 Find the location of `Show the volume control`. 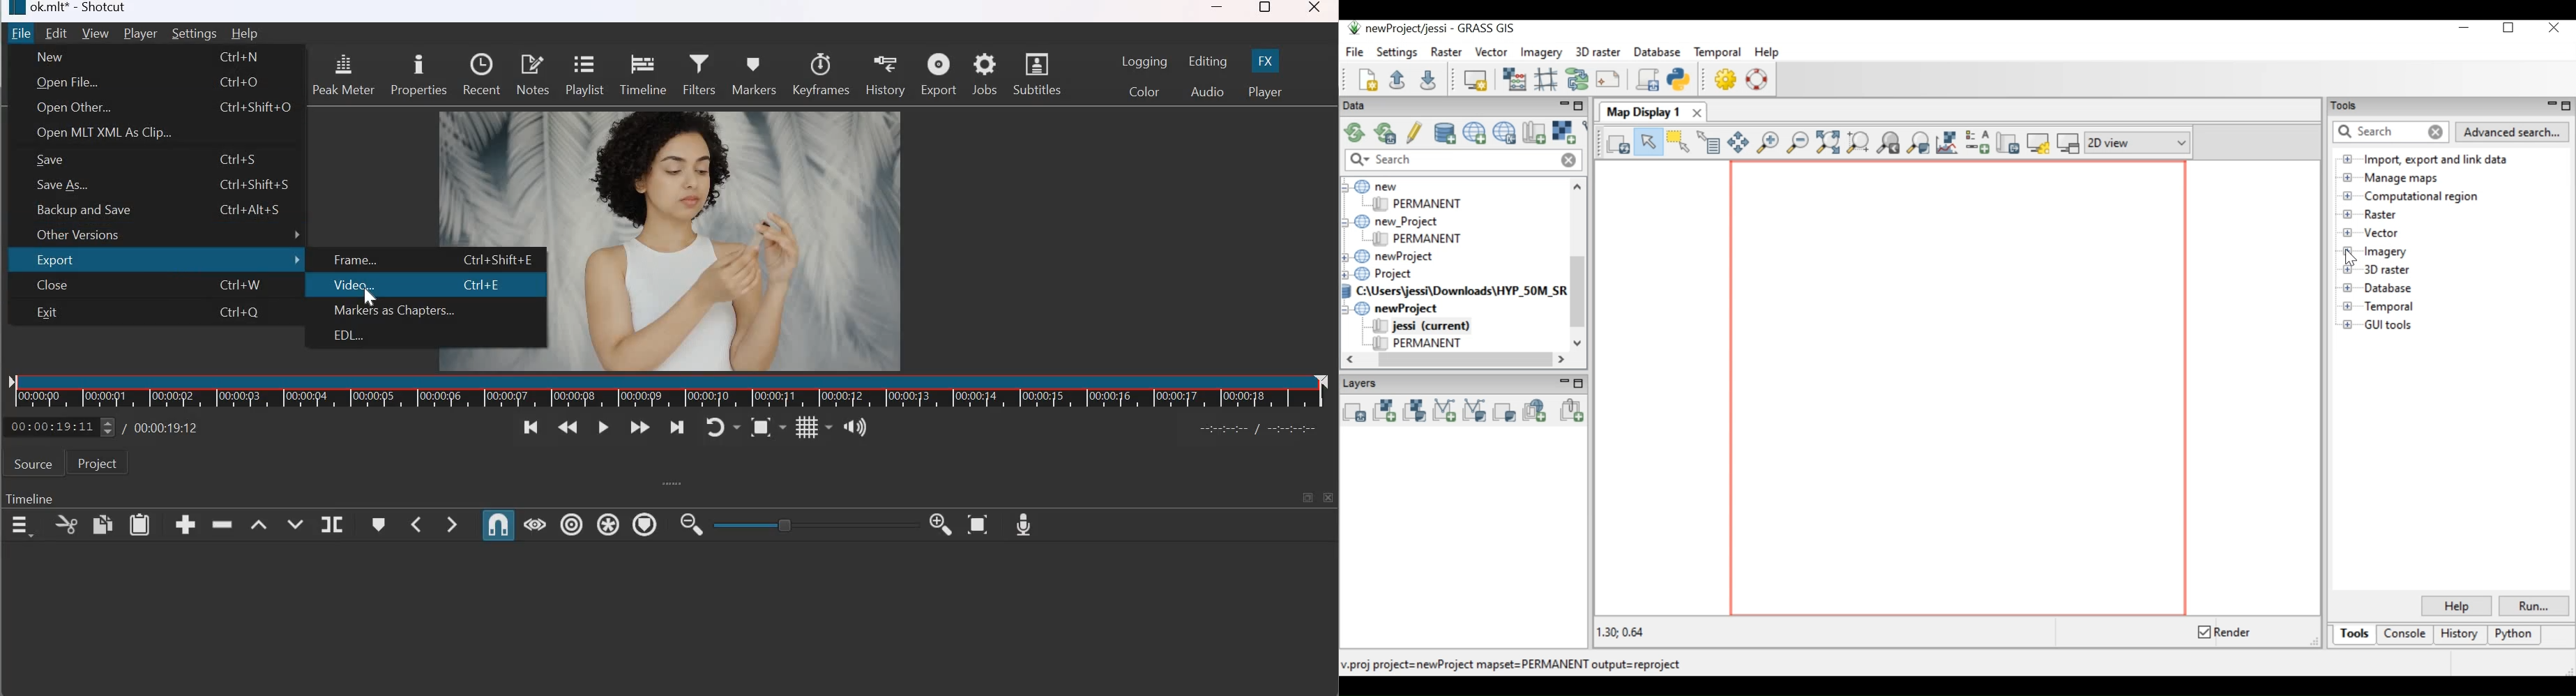

Show the volume control is located at coordinates (854, 428).